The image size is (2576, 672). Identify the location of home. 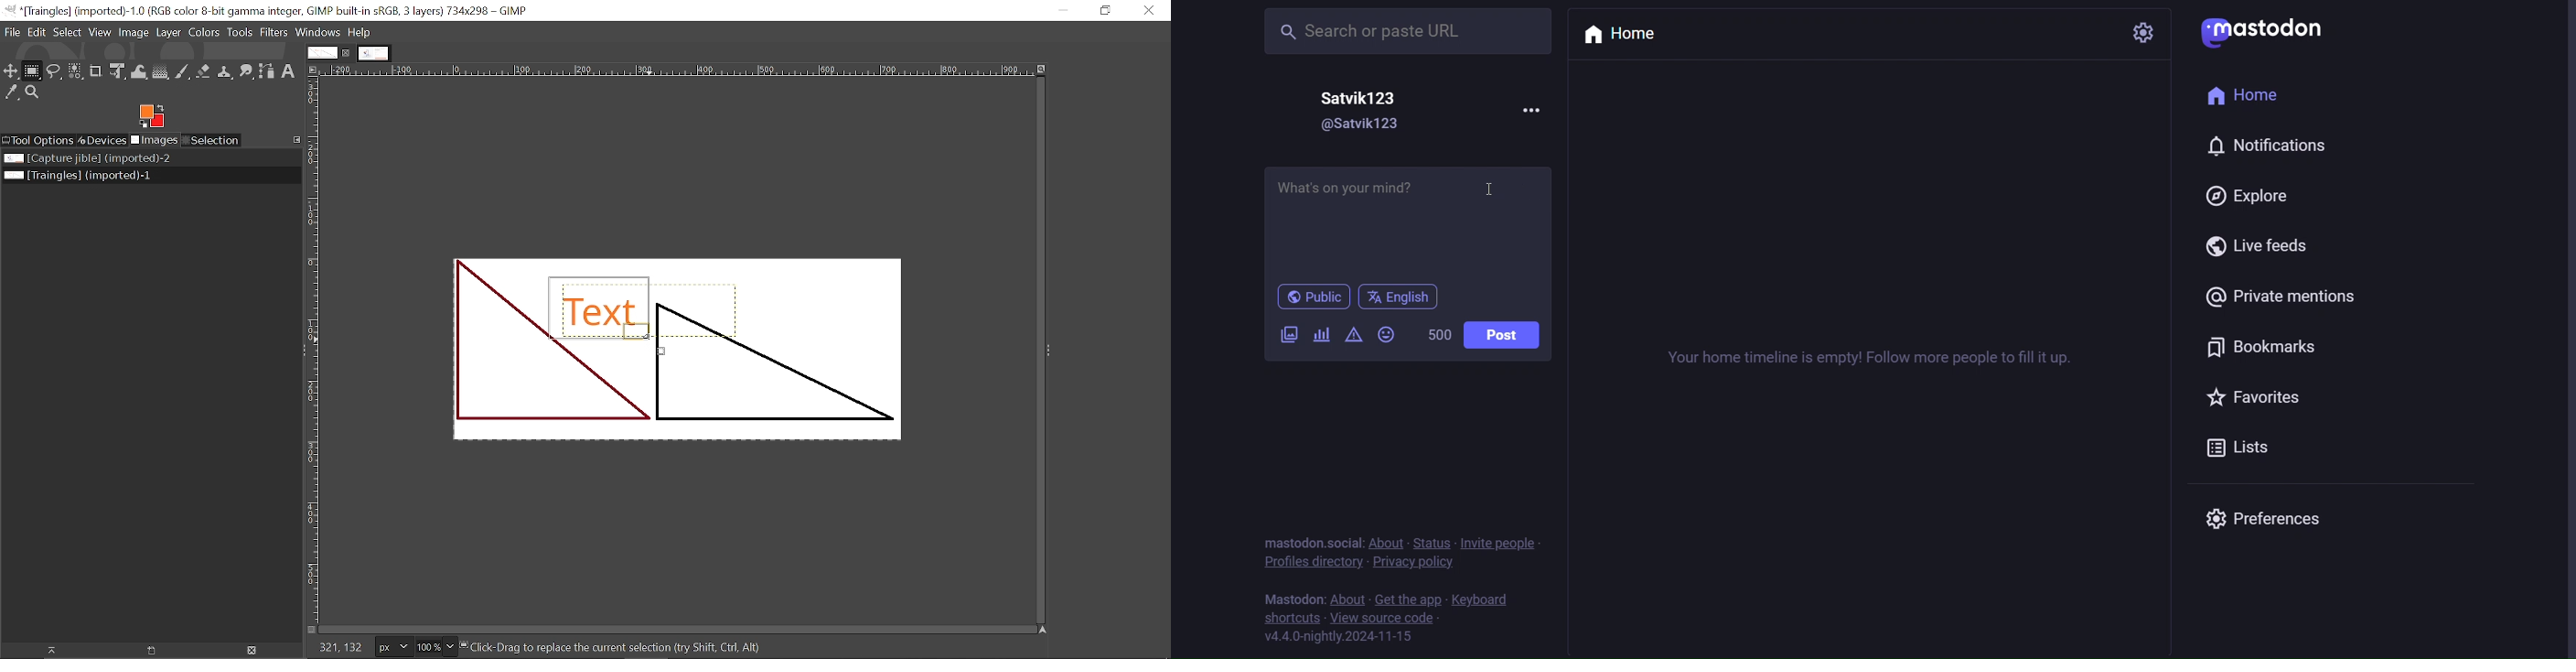
(2250, 99).